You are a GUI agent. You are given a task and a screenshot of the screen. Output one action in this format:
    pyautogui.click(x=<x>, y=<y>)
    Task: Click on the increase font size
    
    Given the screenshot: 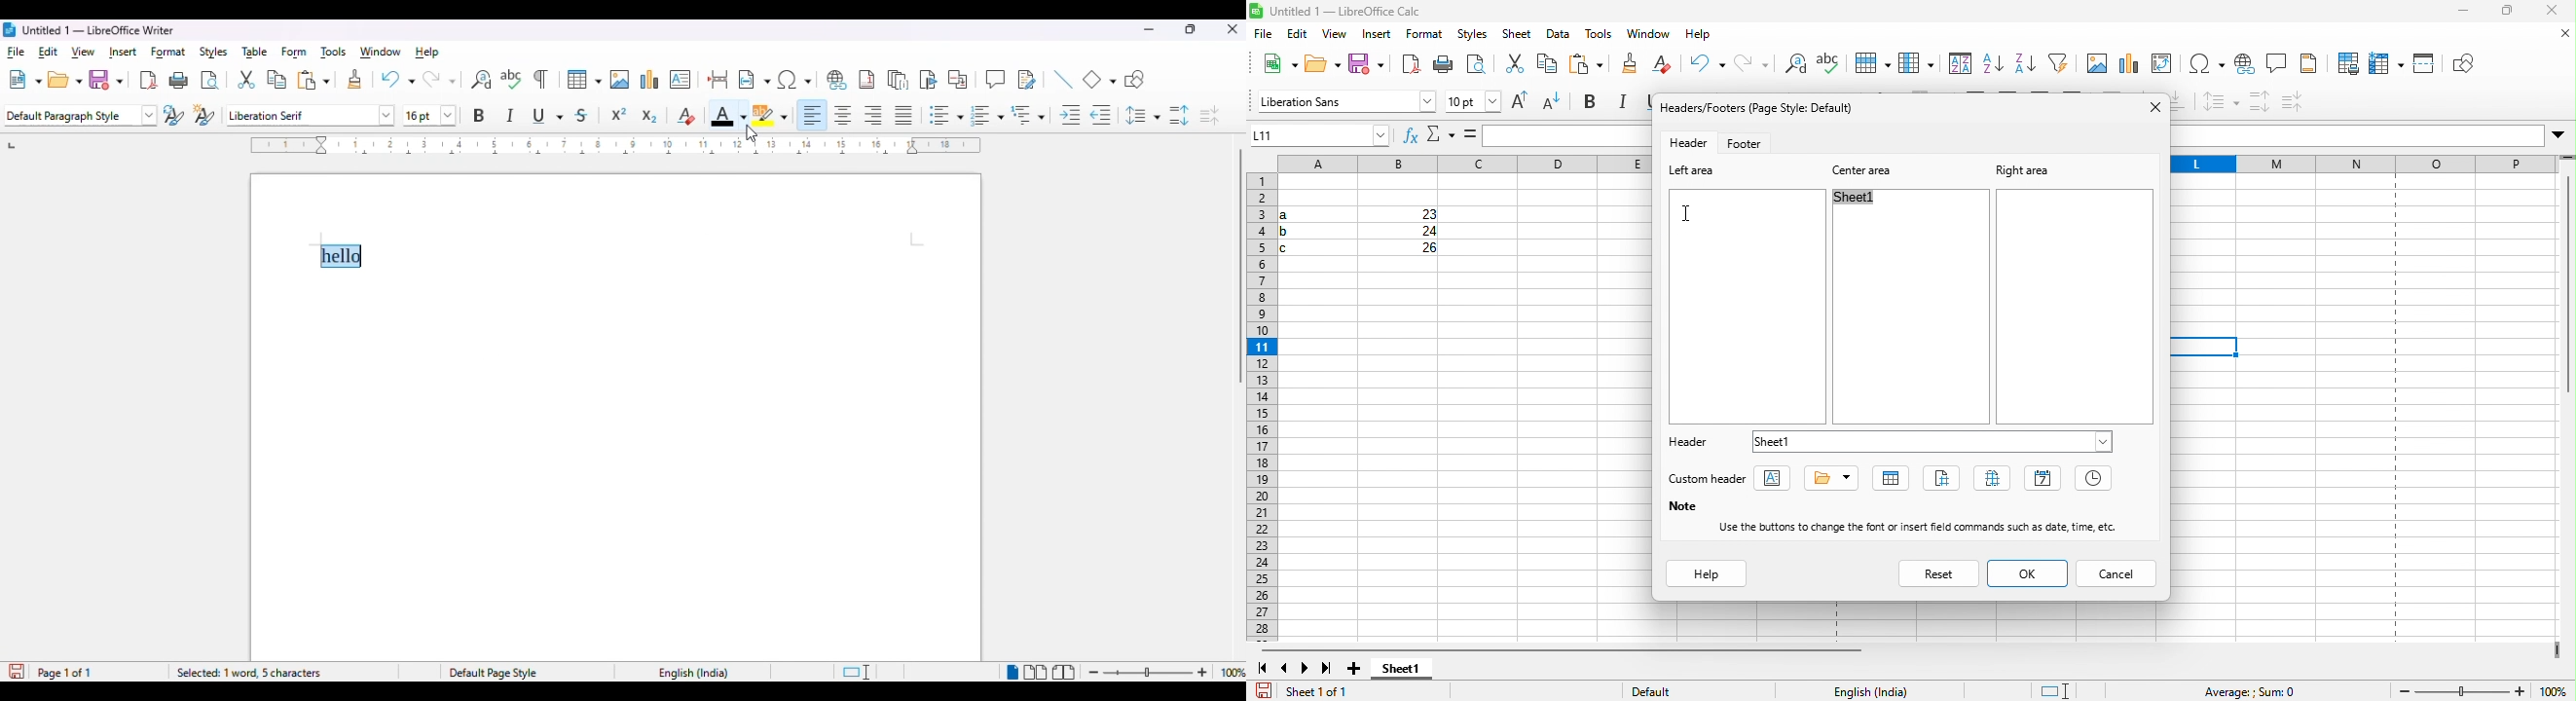 What is the action you would take?
    pyautogui.click(x=1525, y=104)
    